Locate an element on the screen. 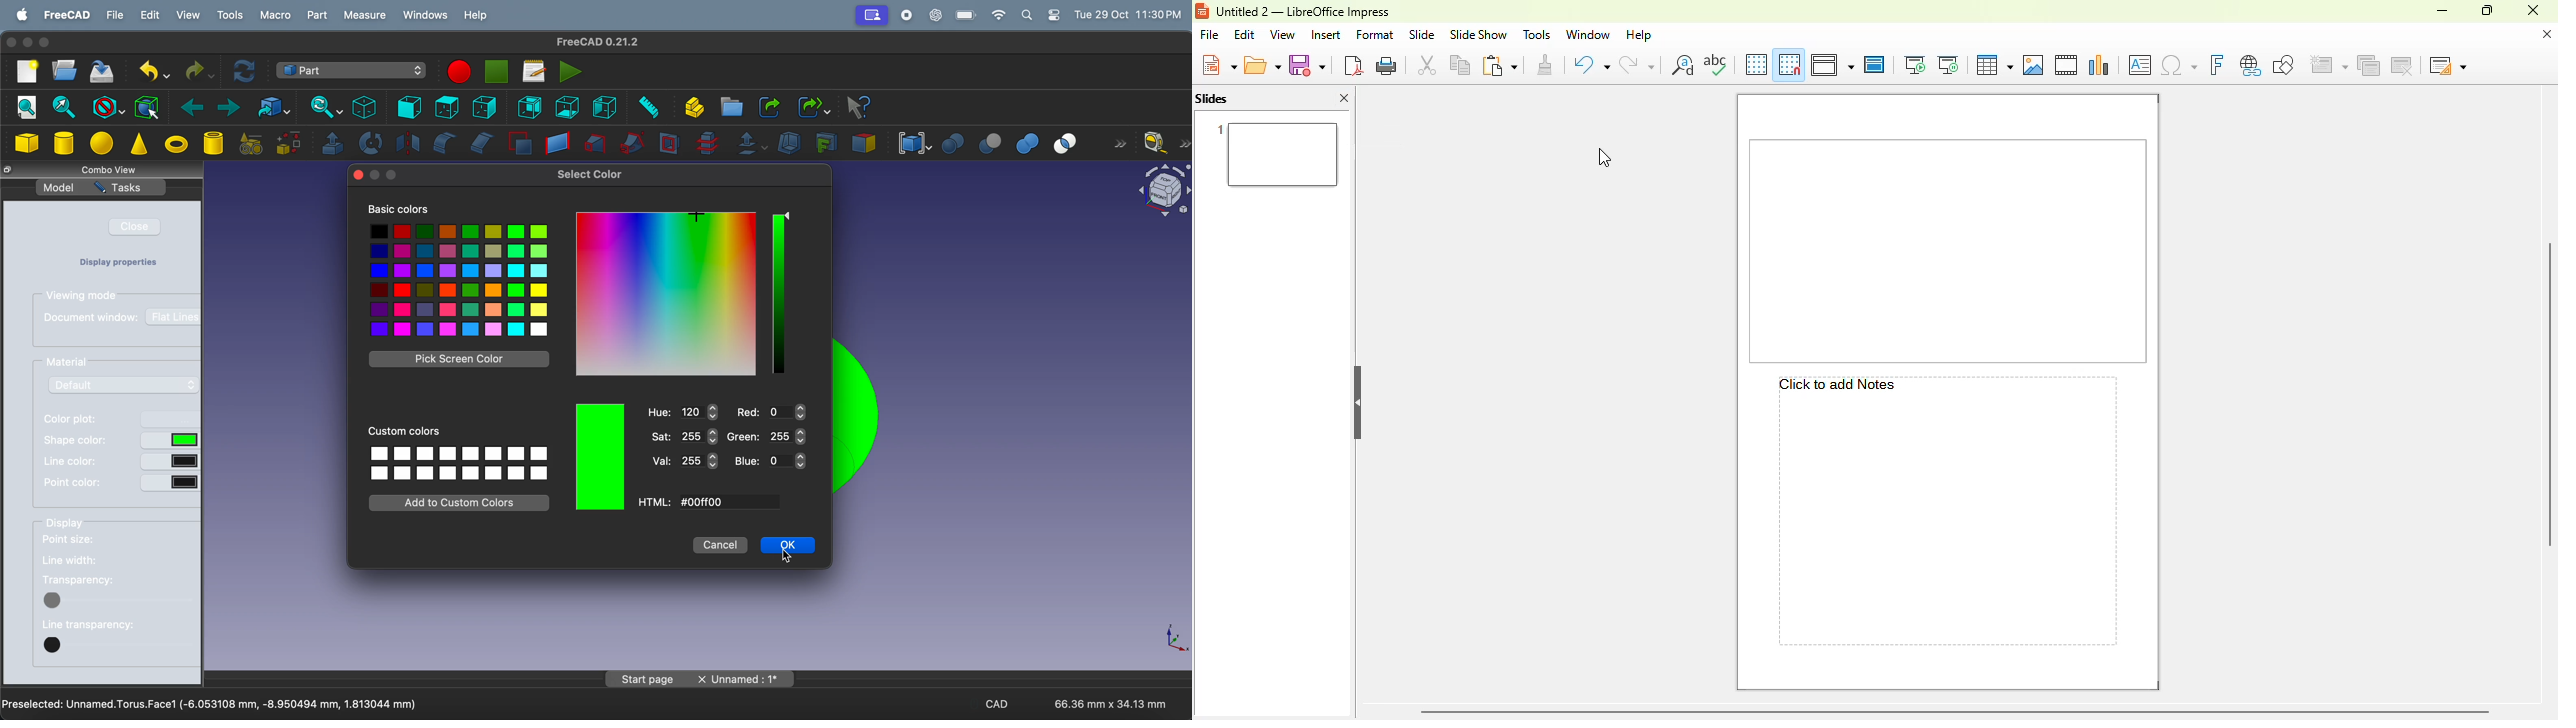 The width and height of the screenshot is (2576, 728). cylinder is located at coordinates (214, 144).